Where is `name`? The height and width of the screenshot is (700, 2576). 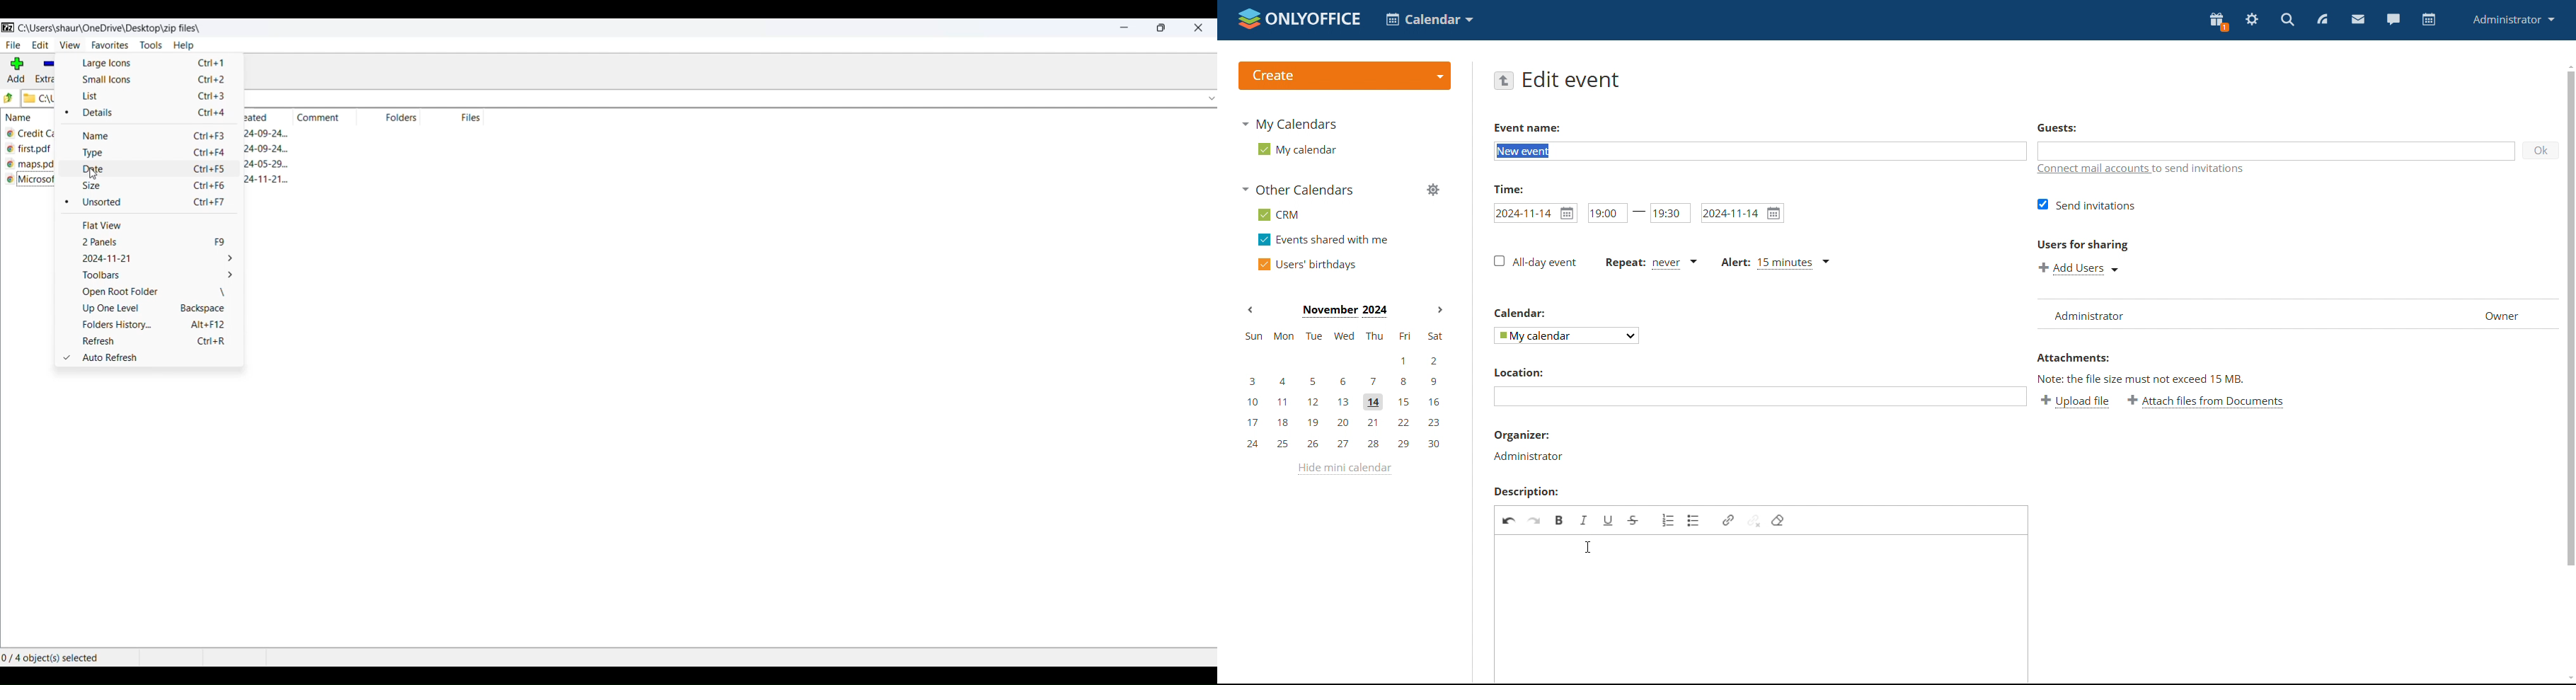
name is located at coordinates (29, 118).